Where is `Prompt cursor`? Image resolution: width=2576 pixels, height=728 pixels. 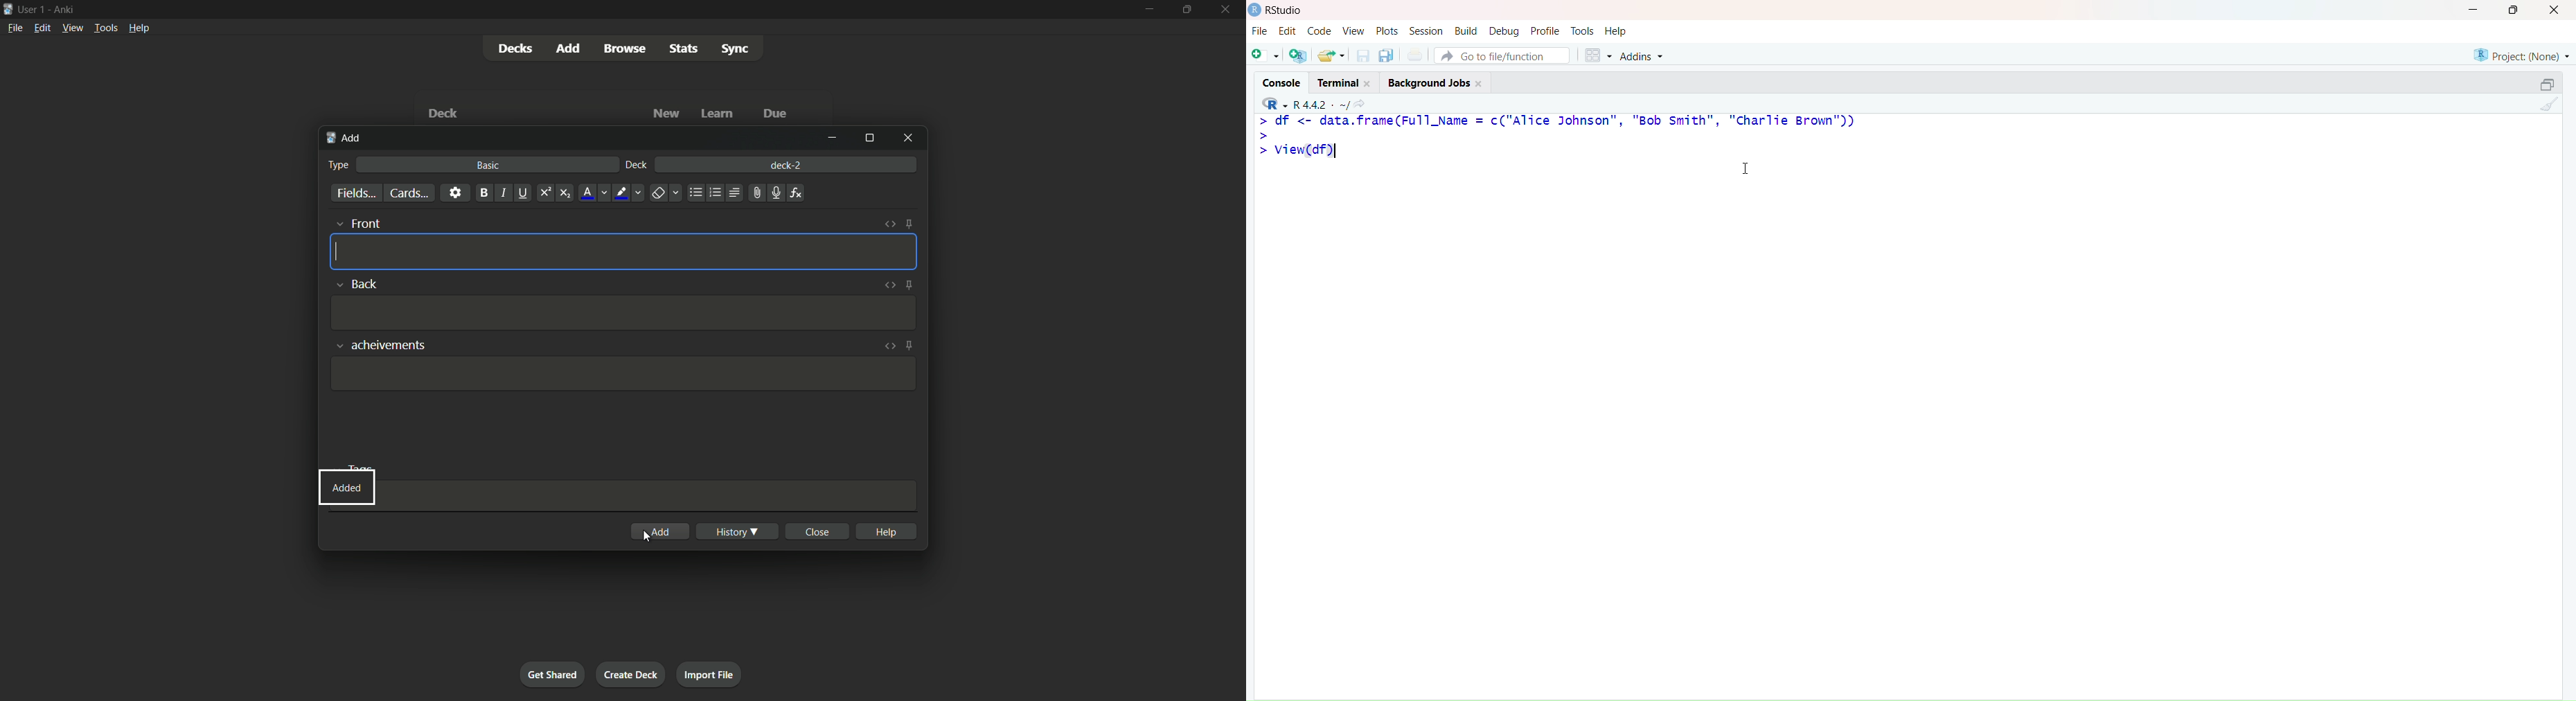 Prompt cursor is located at coordinates (1265, 151).